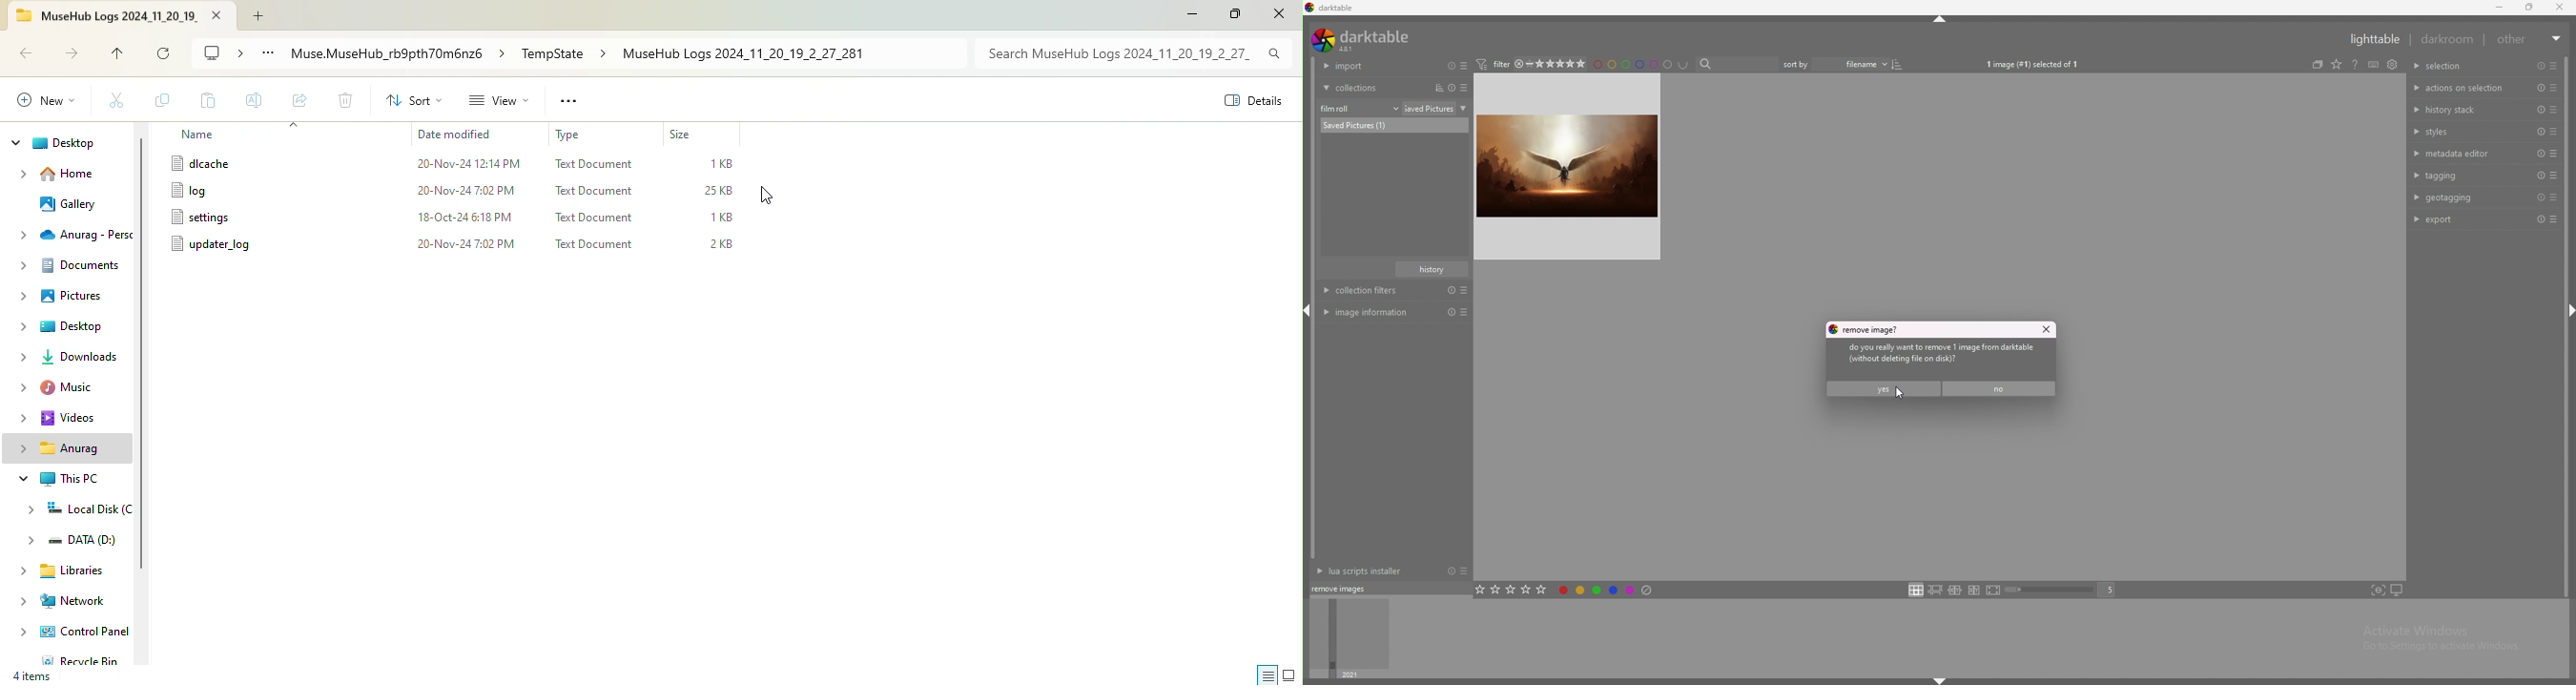 The width and height of the screenshot is (2576, 700). I want to click on hide, so click(1940, 21).